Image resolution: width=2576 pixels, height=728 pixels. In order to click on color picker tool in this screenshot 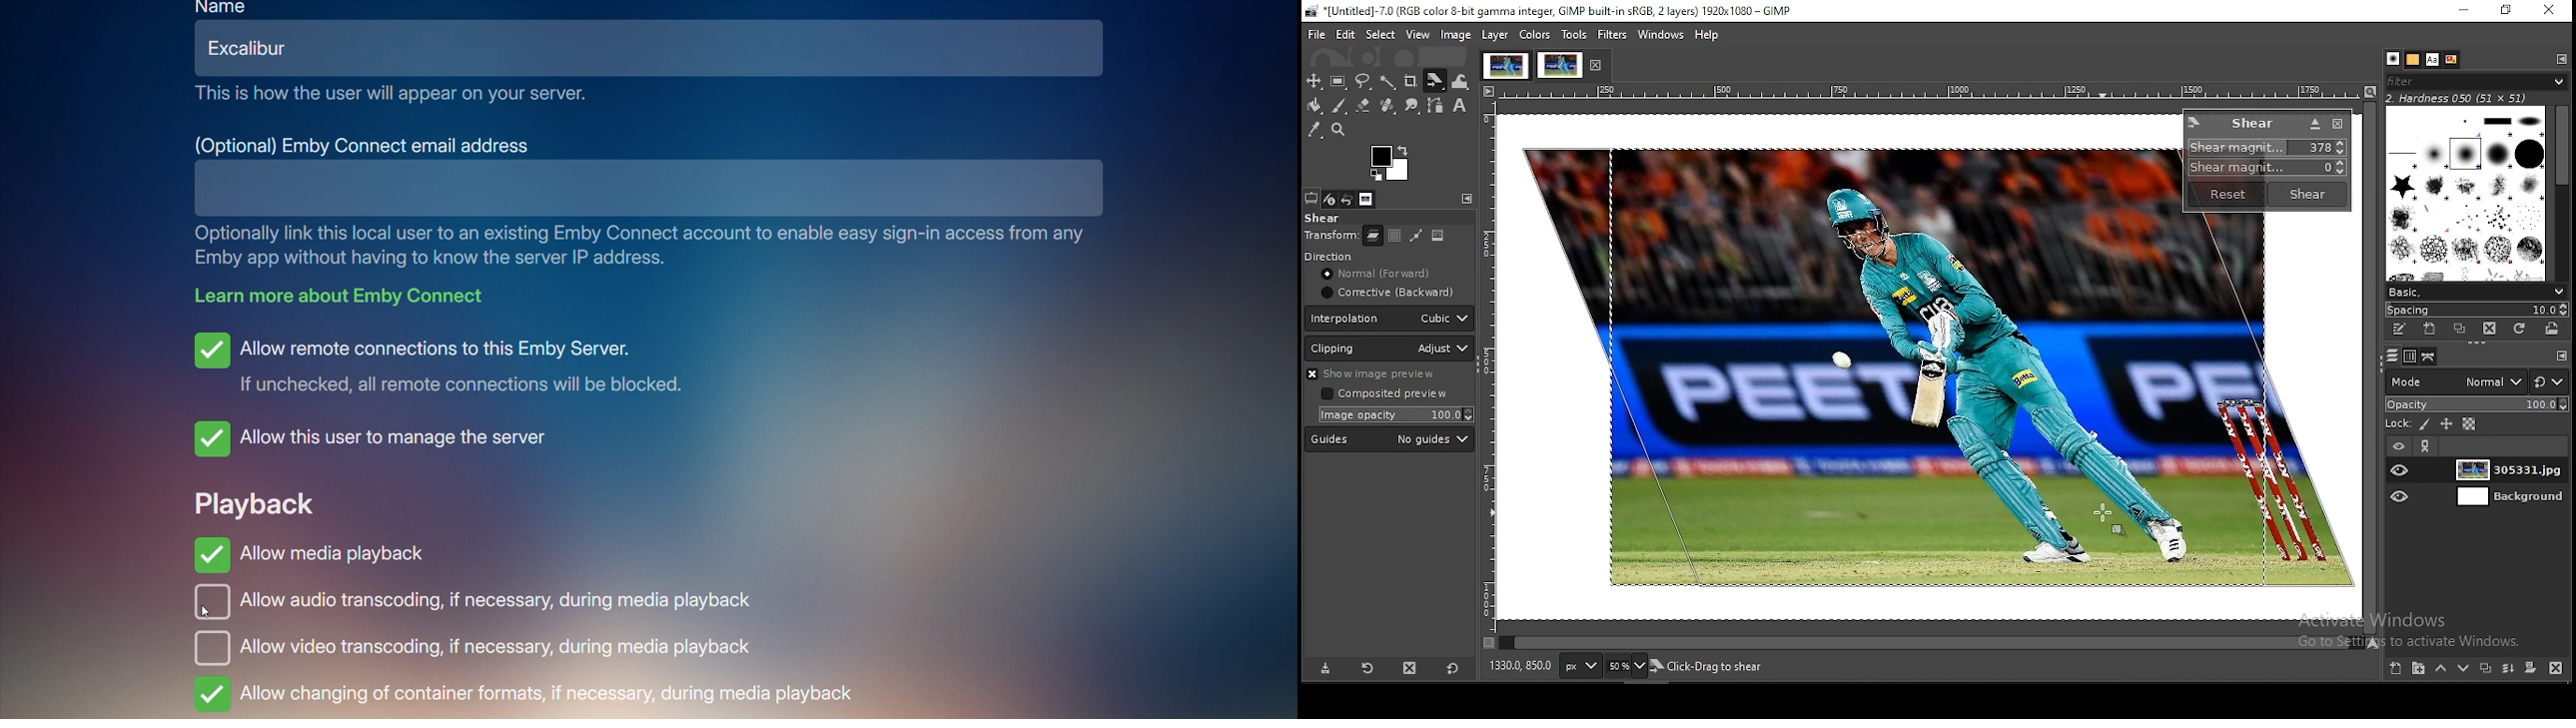, I will do `click(1316, 130)`.